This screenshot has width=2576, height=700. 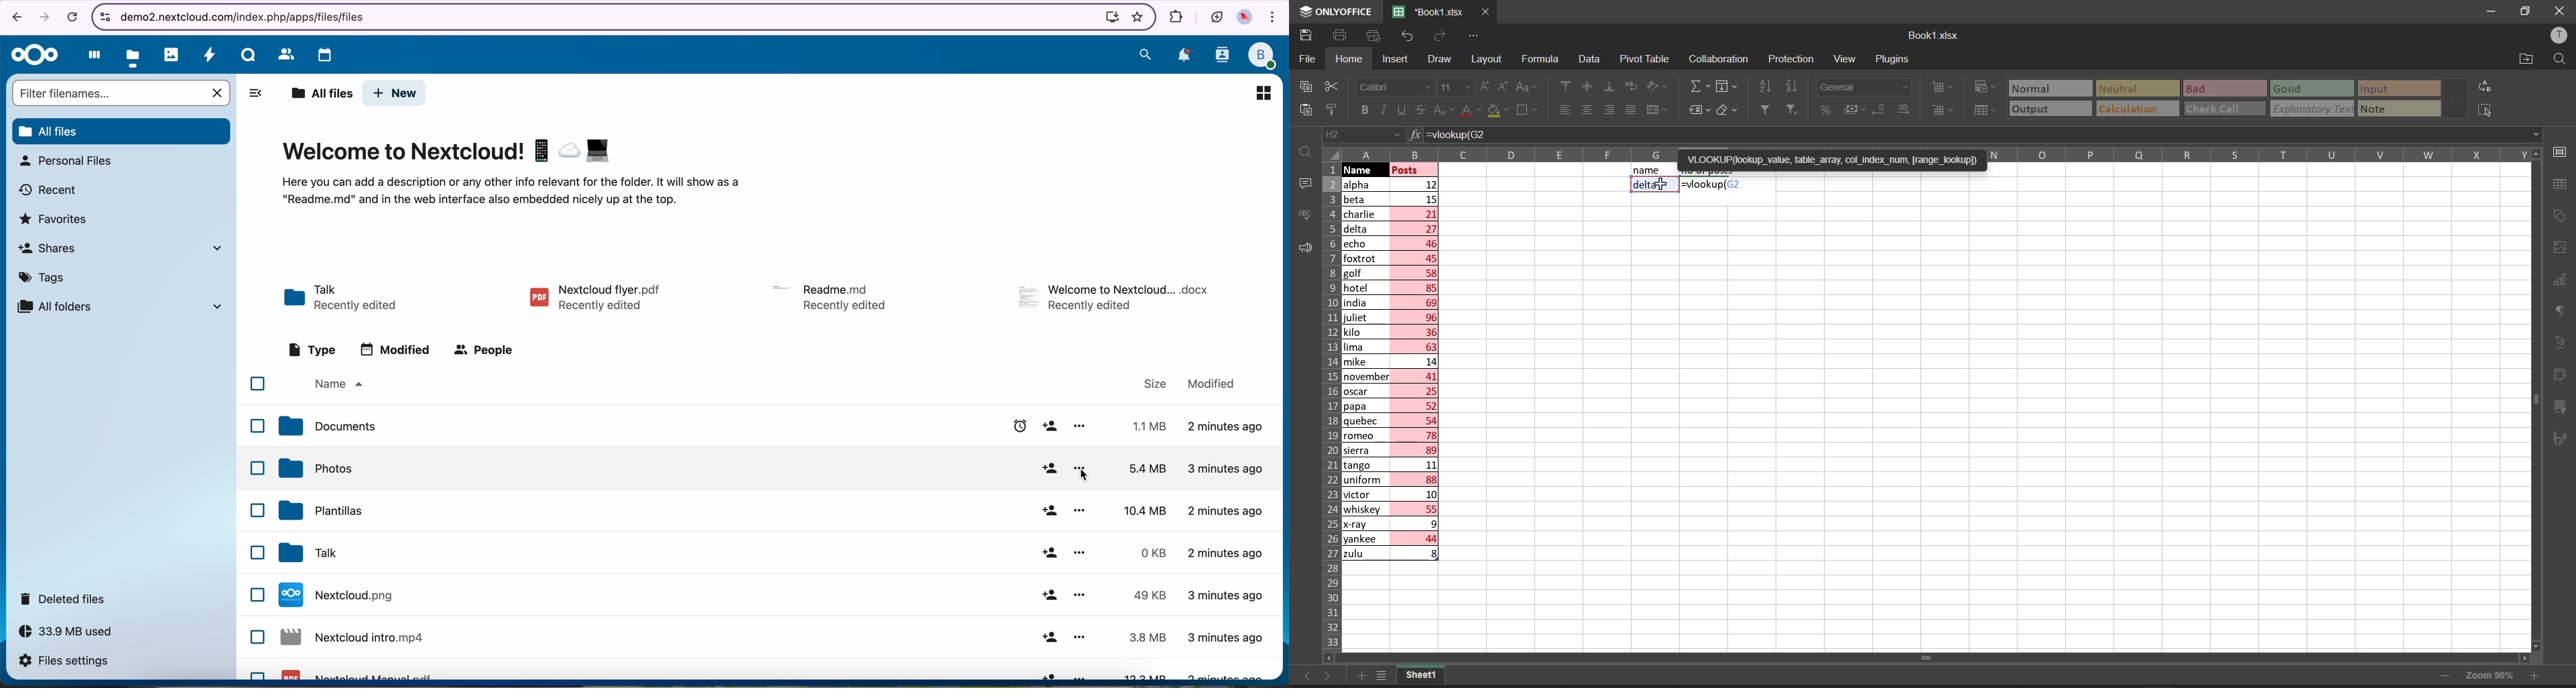 I want to click on row names, so click(x=1329, y=408).